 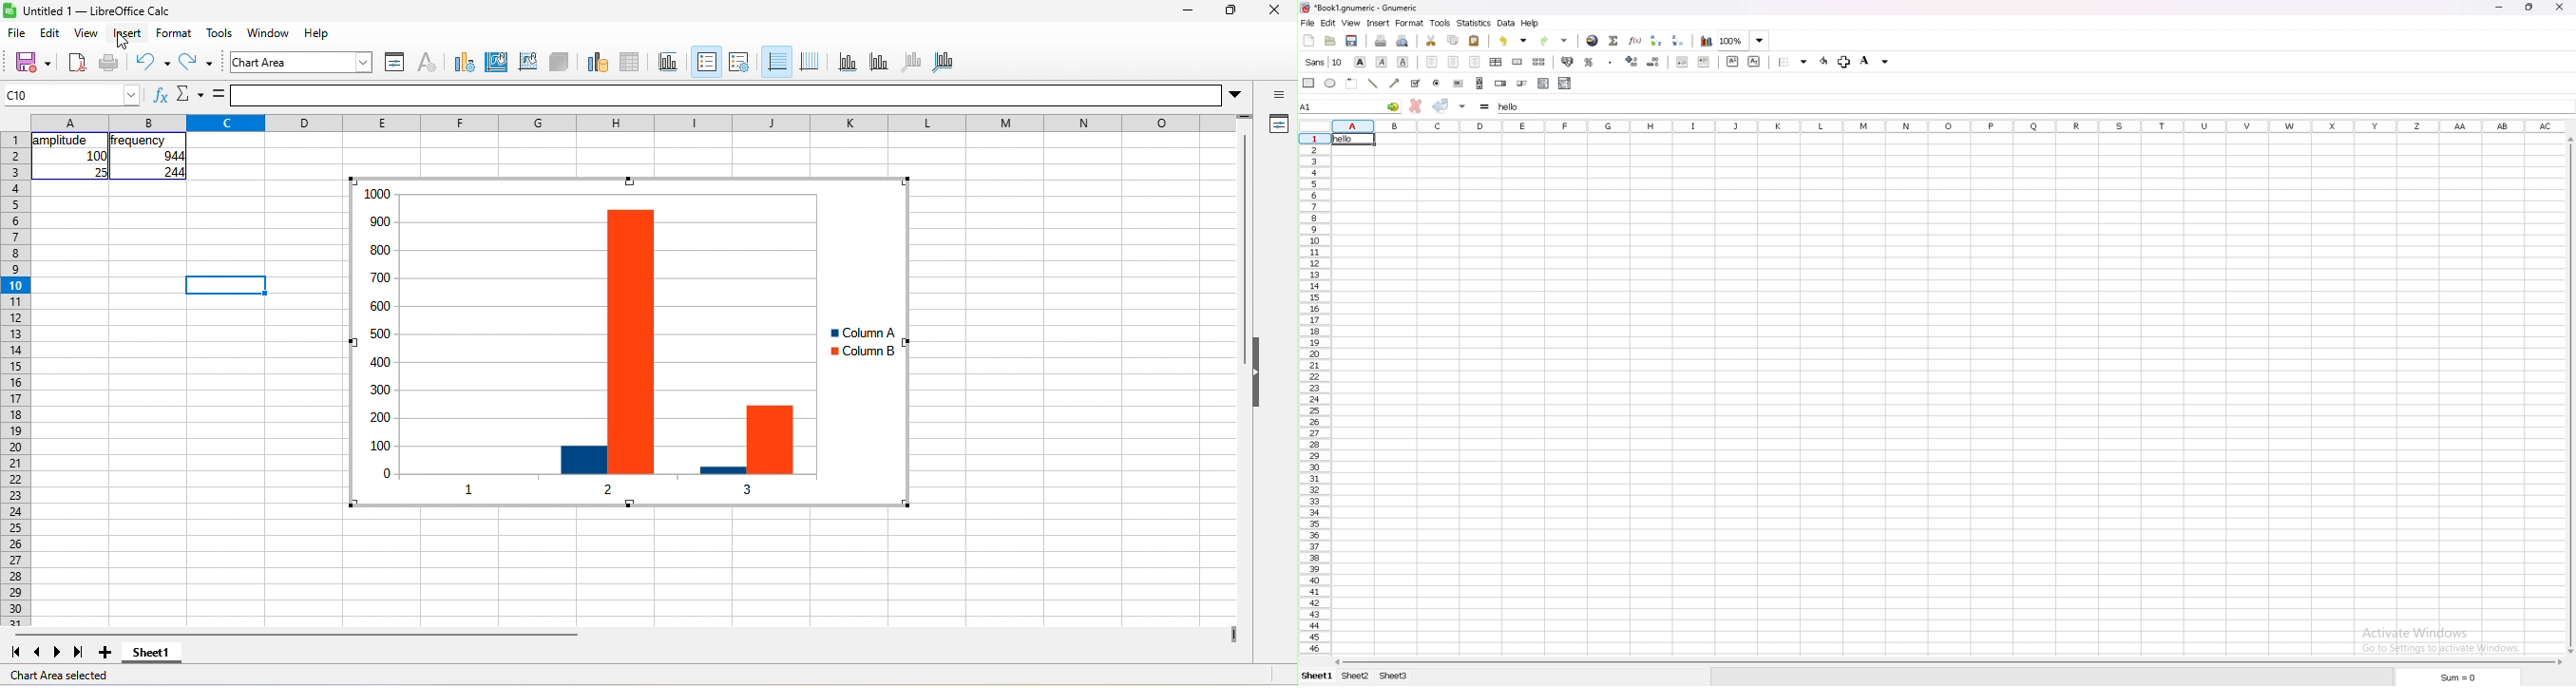 I want to click on previous sheet, so click(x=33, y=653).